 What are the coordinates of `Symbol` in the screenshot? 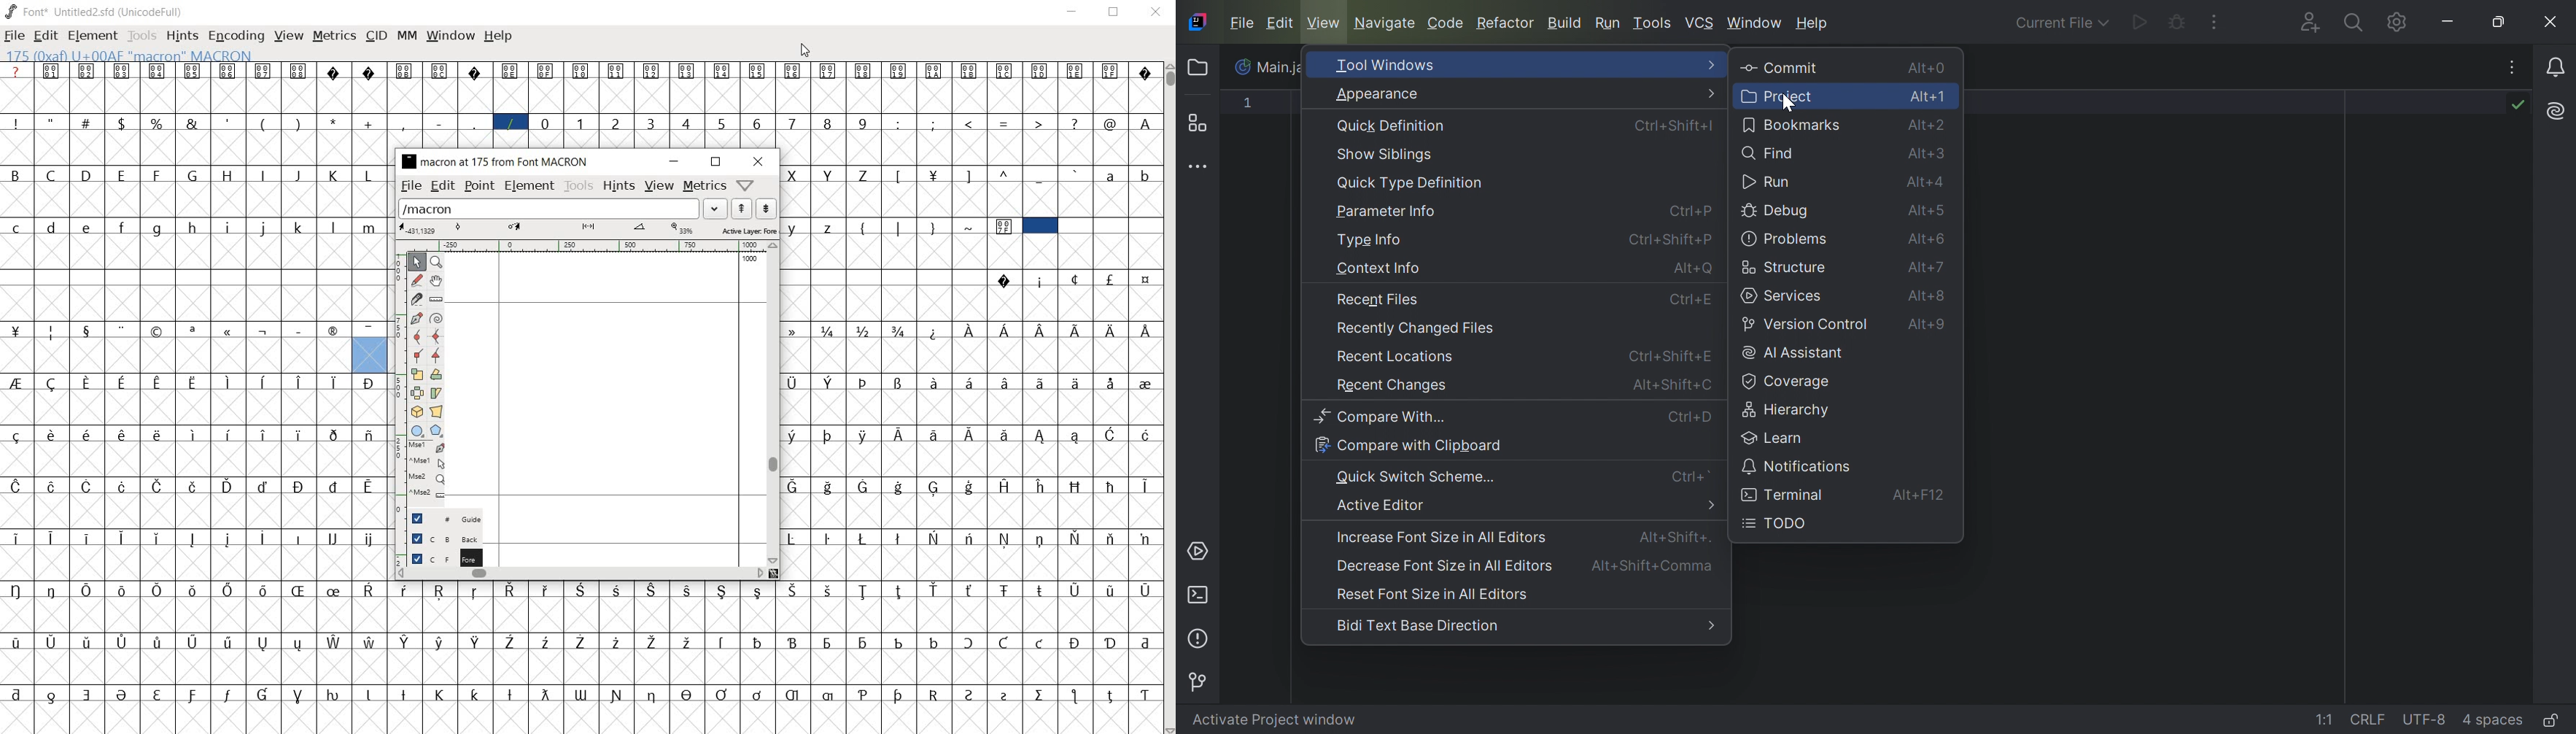 It's located at (689, 641).